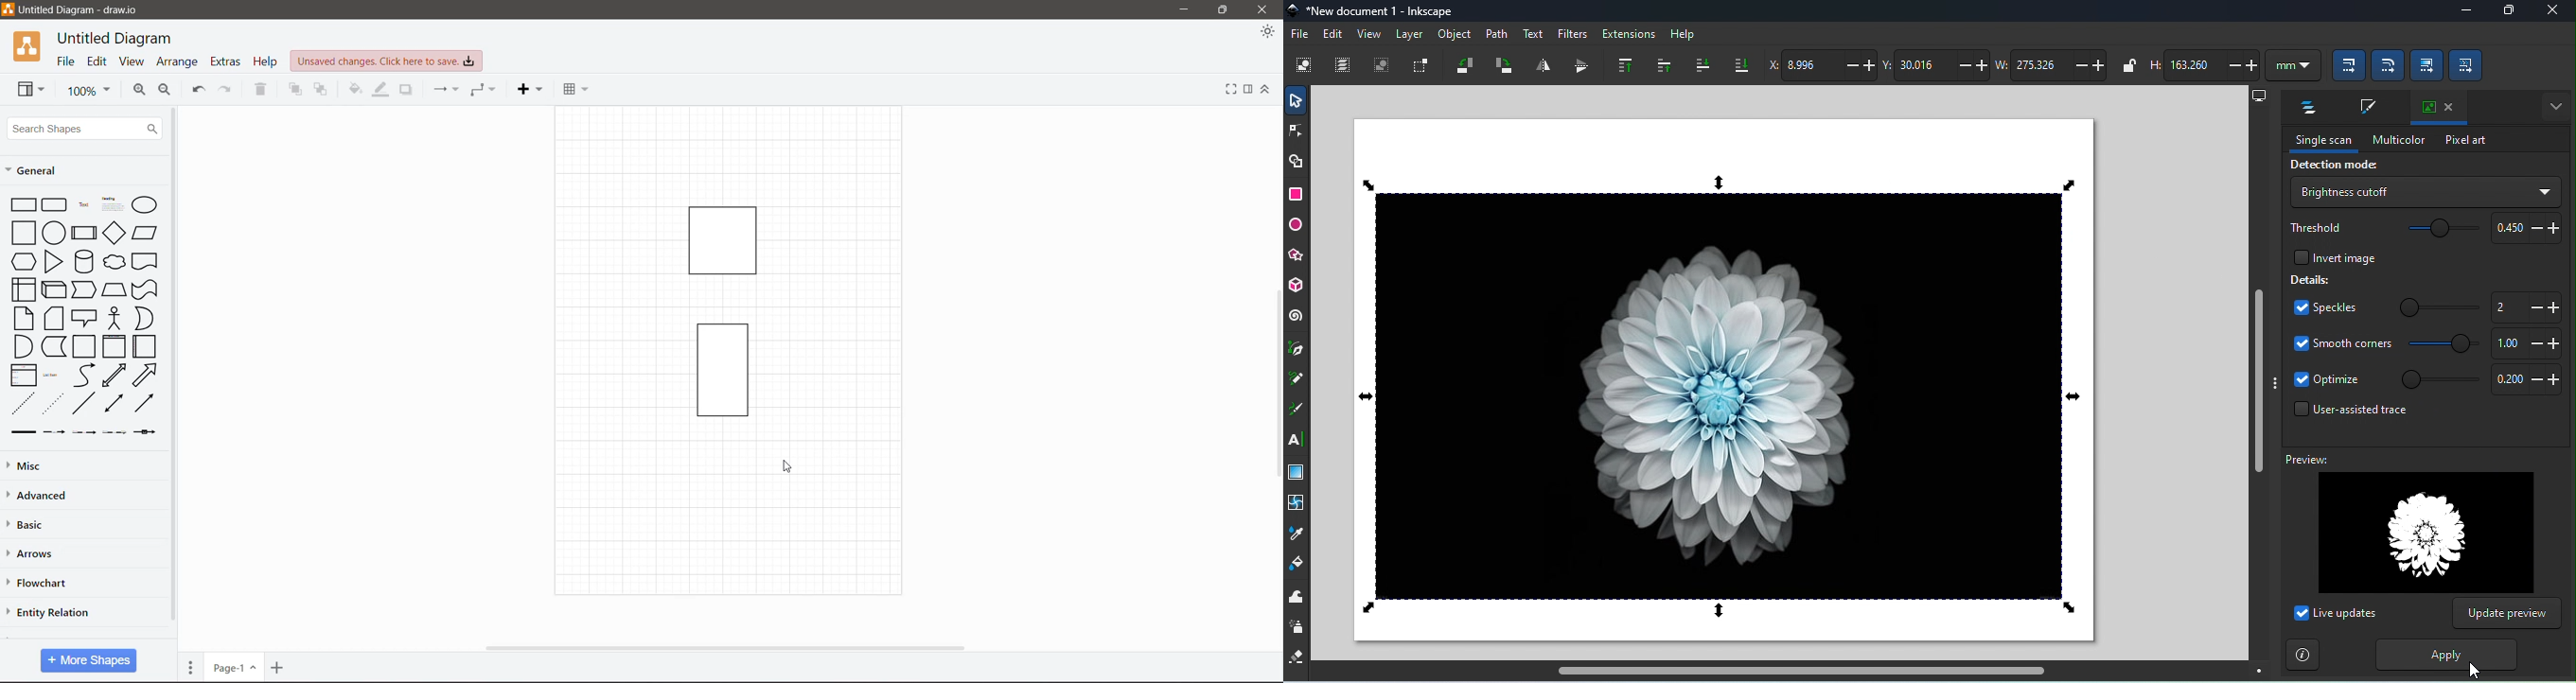 The height and width of the screenshot is (700, 2576). Describe the element at coordinates (2204, 64) in the screenshot. I see `Height of the selection` at that location.